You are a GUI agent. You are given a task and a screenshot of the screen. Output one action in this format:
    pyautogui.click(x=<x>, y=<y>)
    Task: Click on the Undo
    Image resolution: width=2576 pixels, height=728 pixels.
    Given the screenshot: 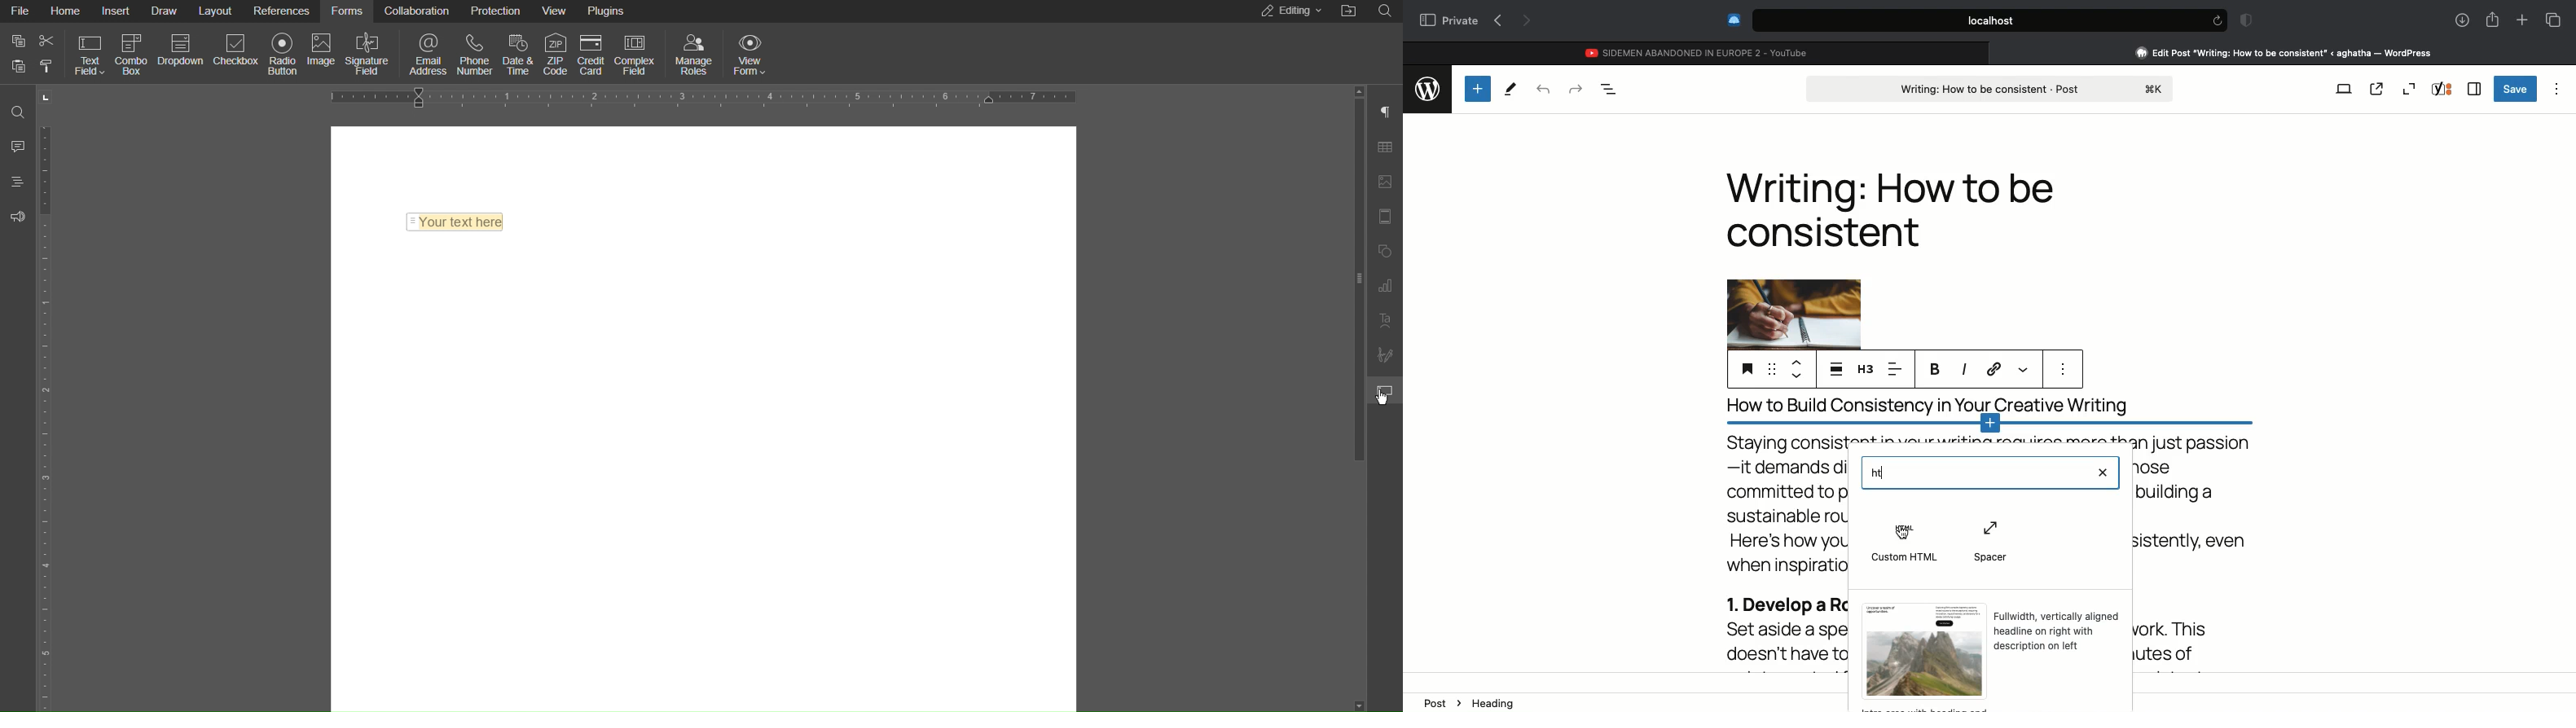 What is the action you would take?
    pyautogui.click(x=1543, y=89)
    